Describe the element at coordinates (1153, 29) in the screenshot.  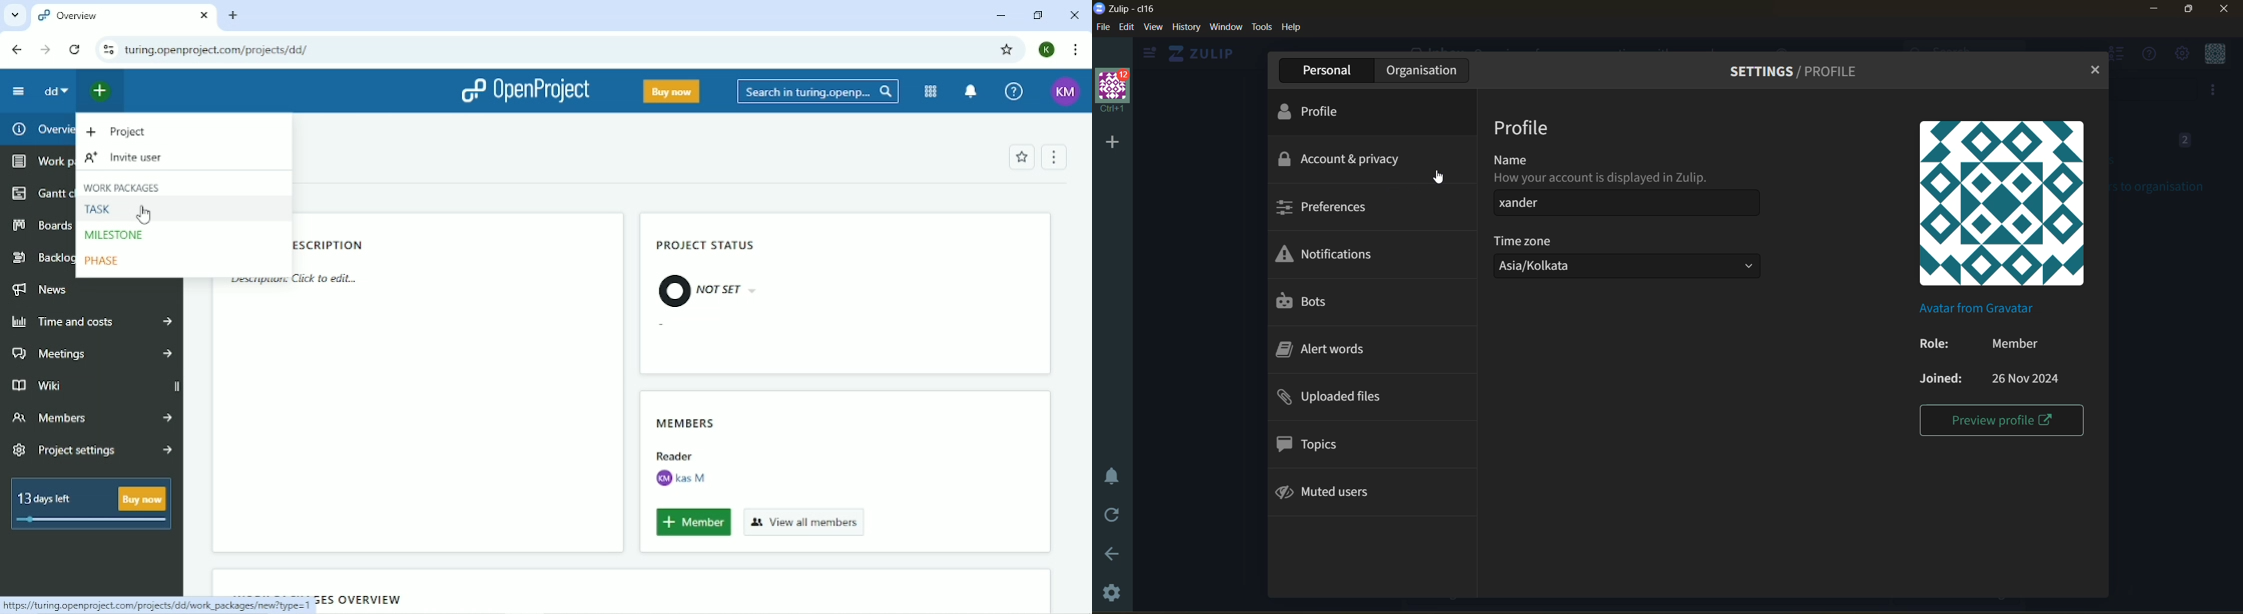
I see `view` at that location.